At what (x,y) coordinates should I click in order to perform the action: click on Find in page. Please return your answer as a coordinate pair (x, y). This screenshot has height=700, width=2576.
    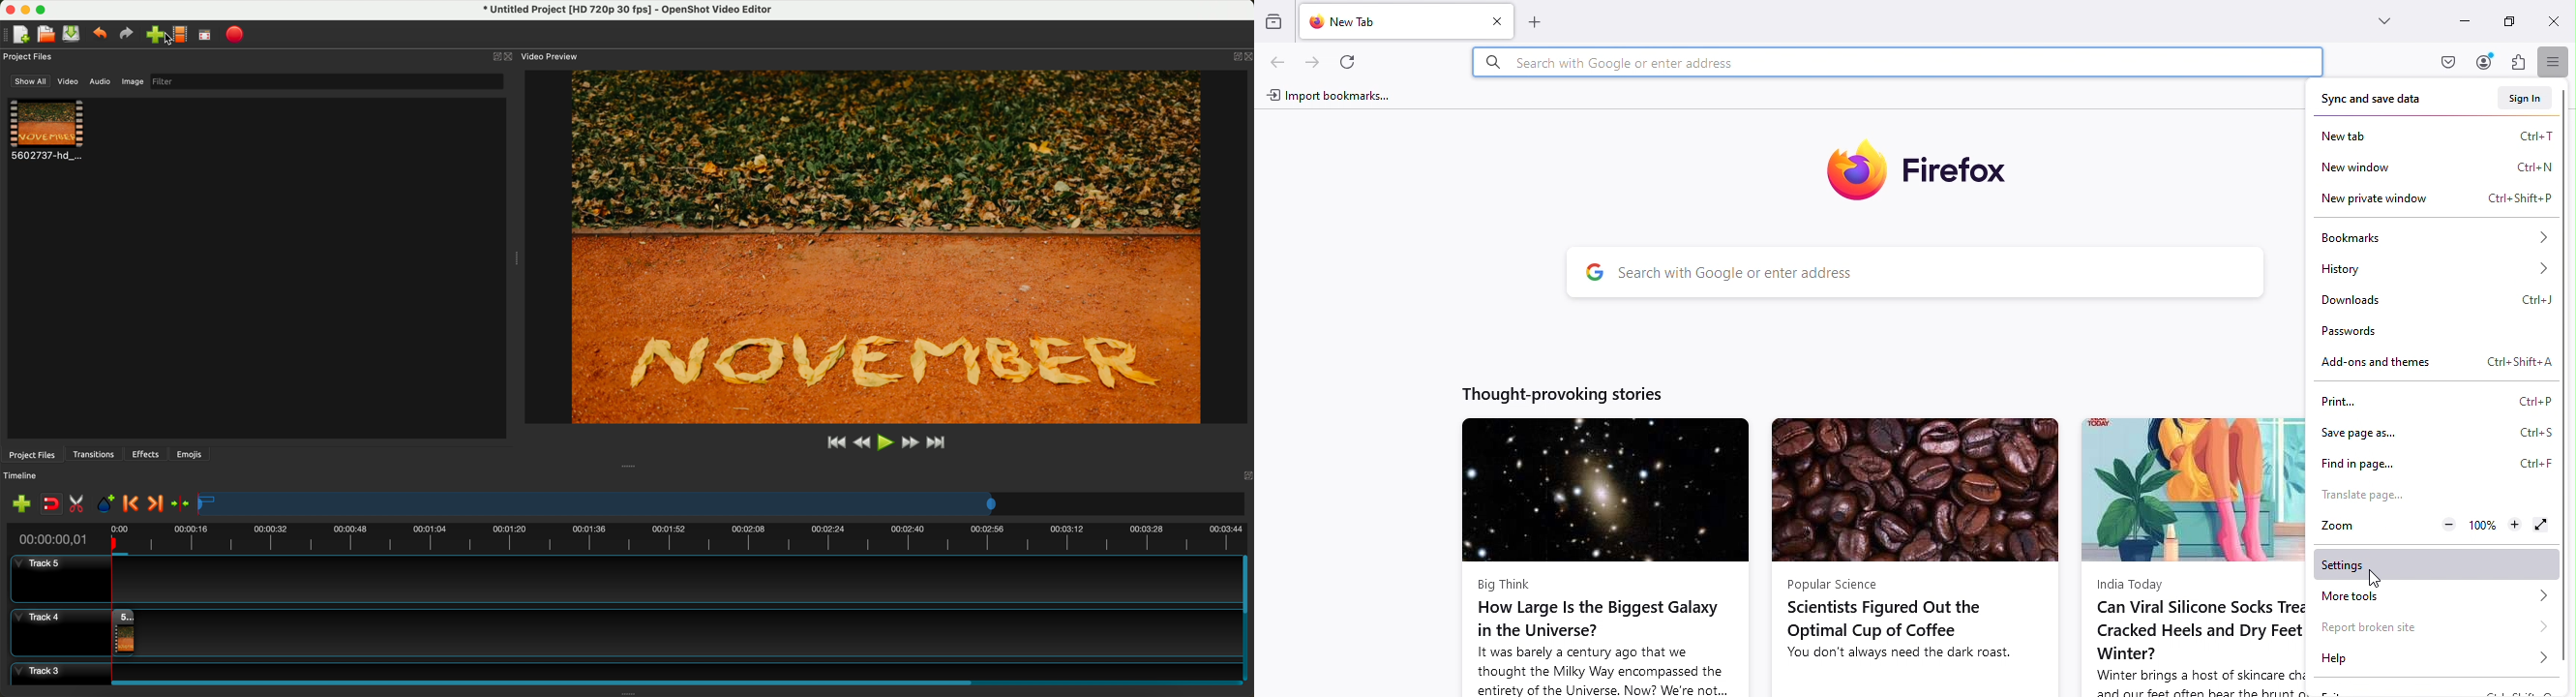
    Looking at the image, I should click on (2435, 460).